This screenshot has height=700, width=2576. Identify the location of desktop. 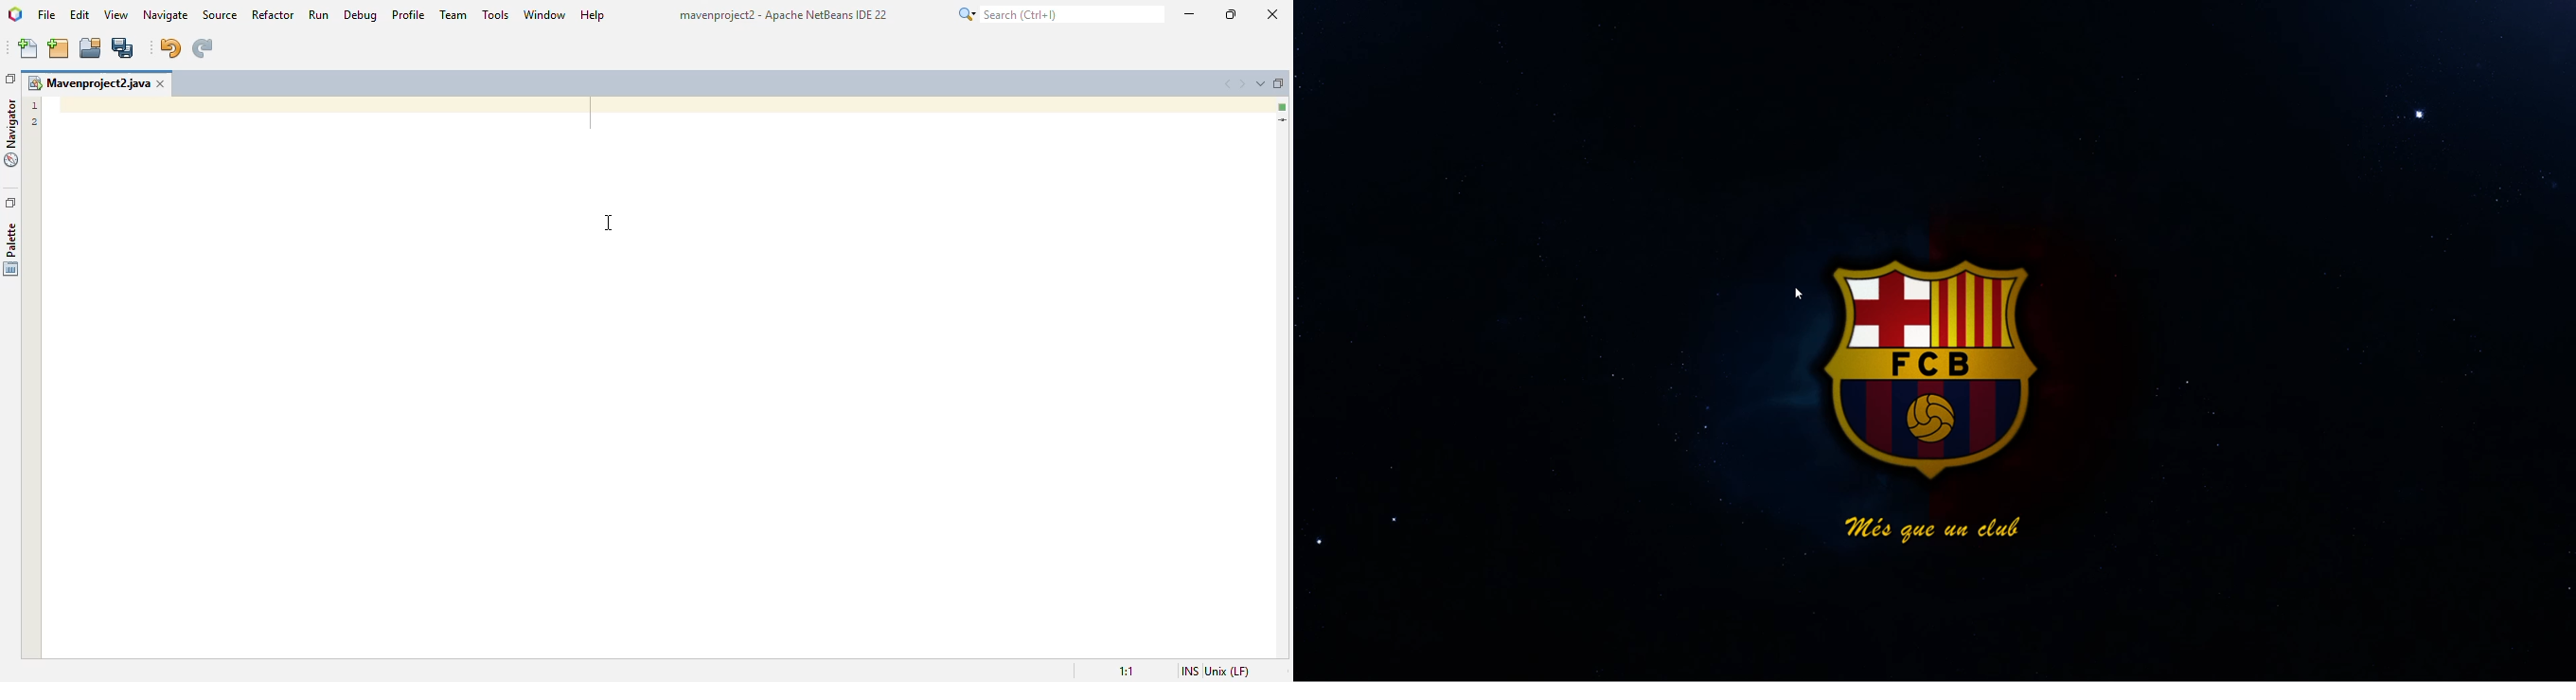
(1935, 335).